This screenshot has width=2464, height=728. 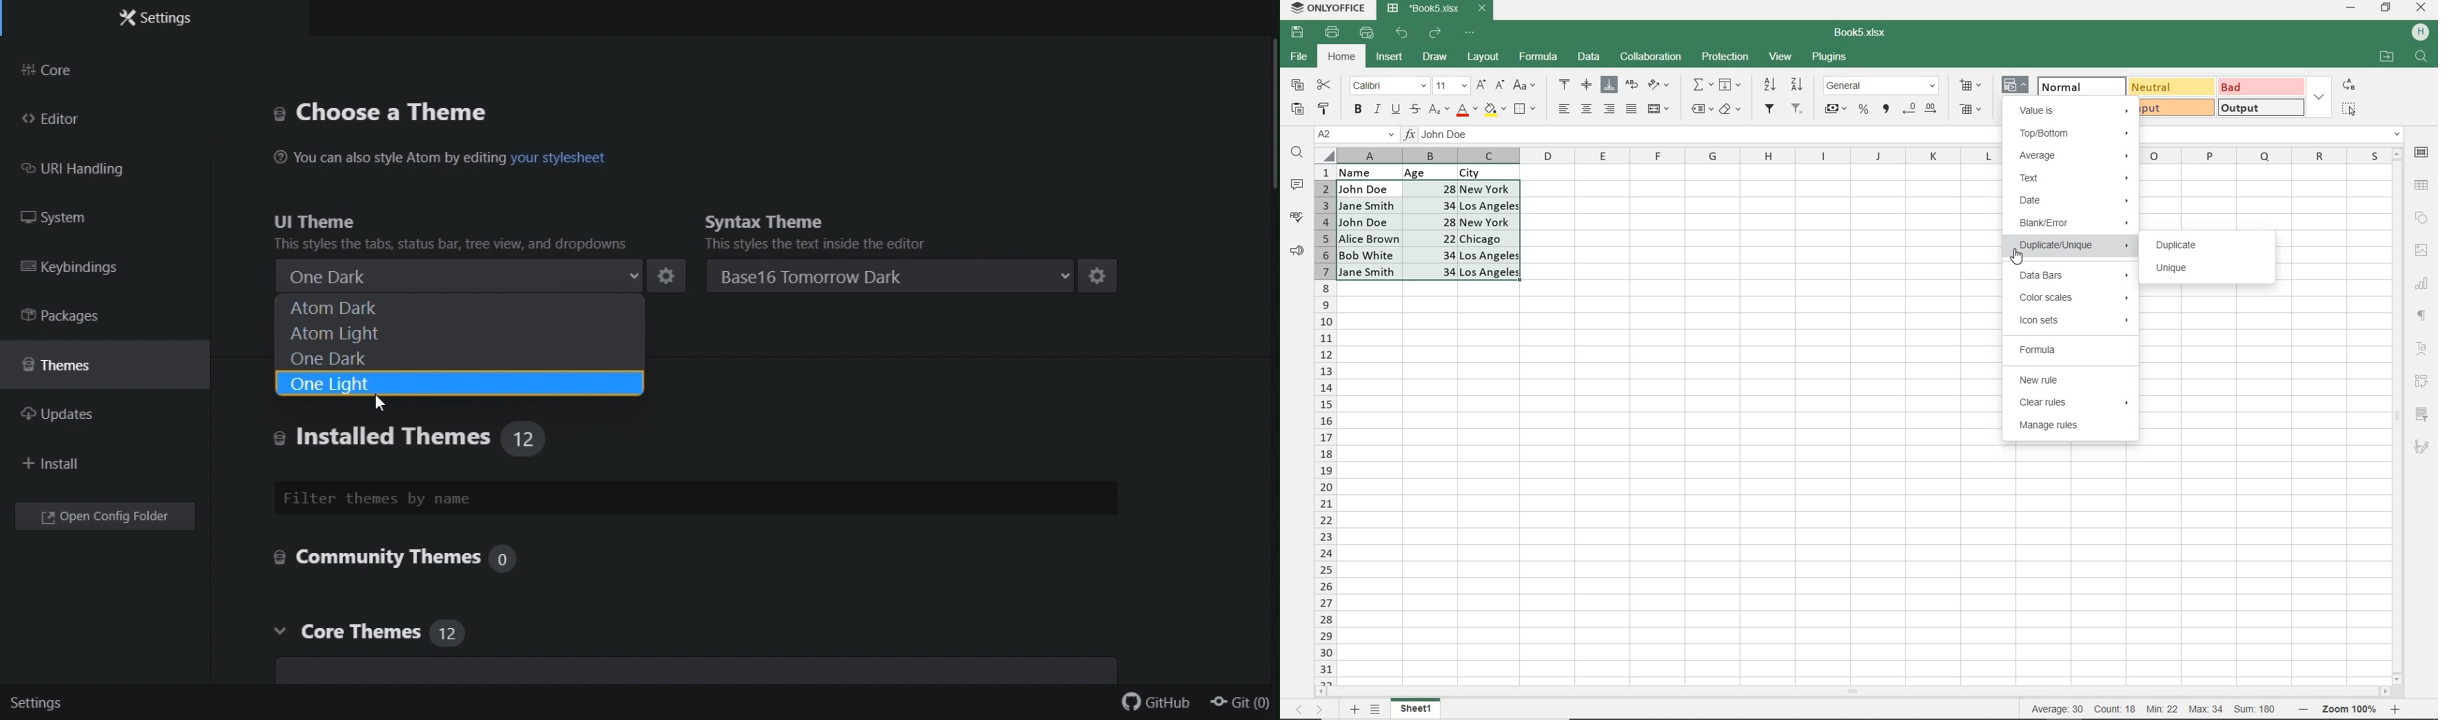 What do you see at coordinates (1527, 110) in the screenshot?
I see `BORDERS` at bounding box center [1527, 110].